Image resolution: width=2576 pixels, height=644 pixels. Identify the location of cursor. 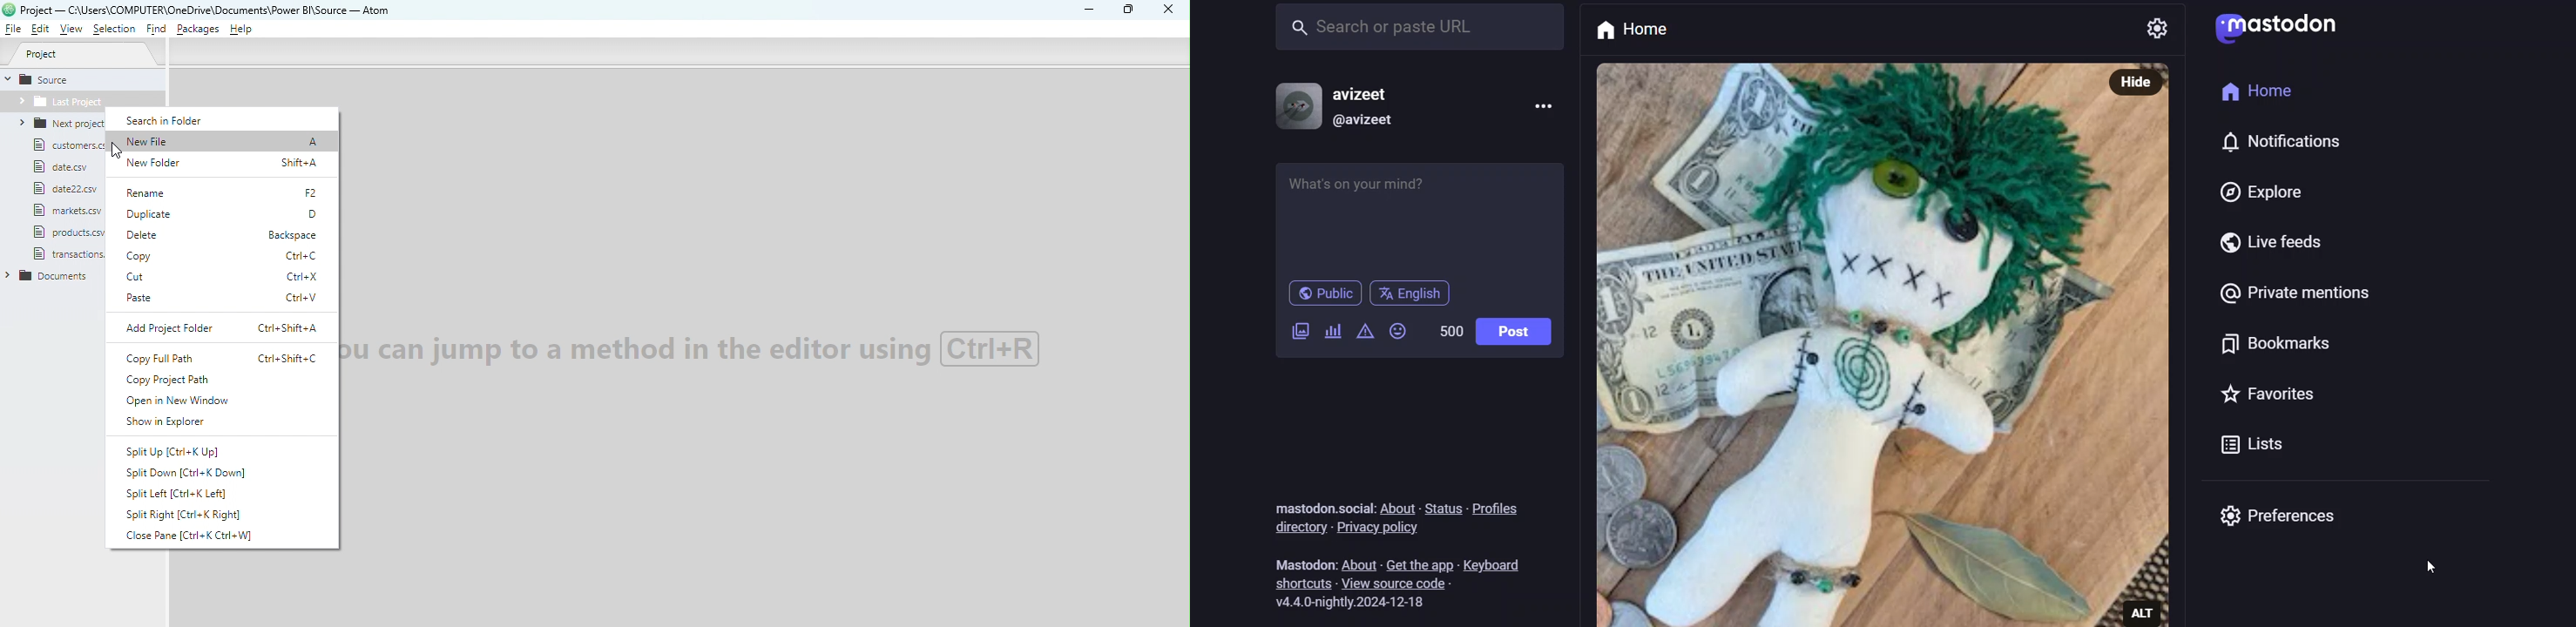
(2432, 568).